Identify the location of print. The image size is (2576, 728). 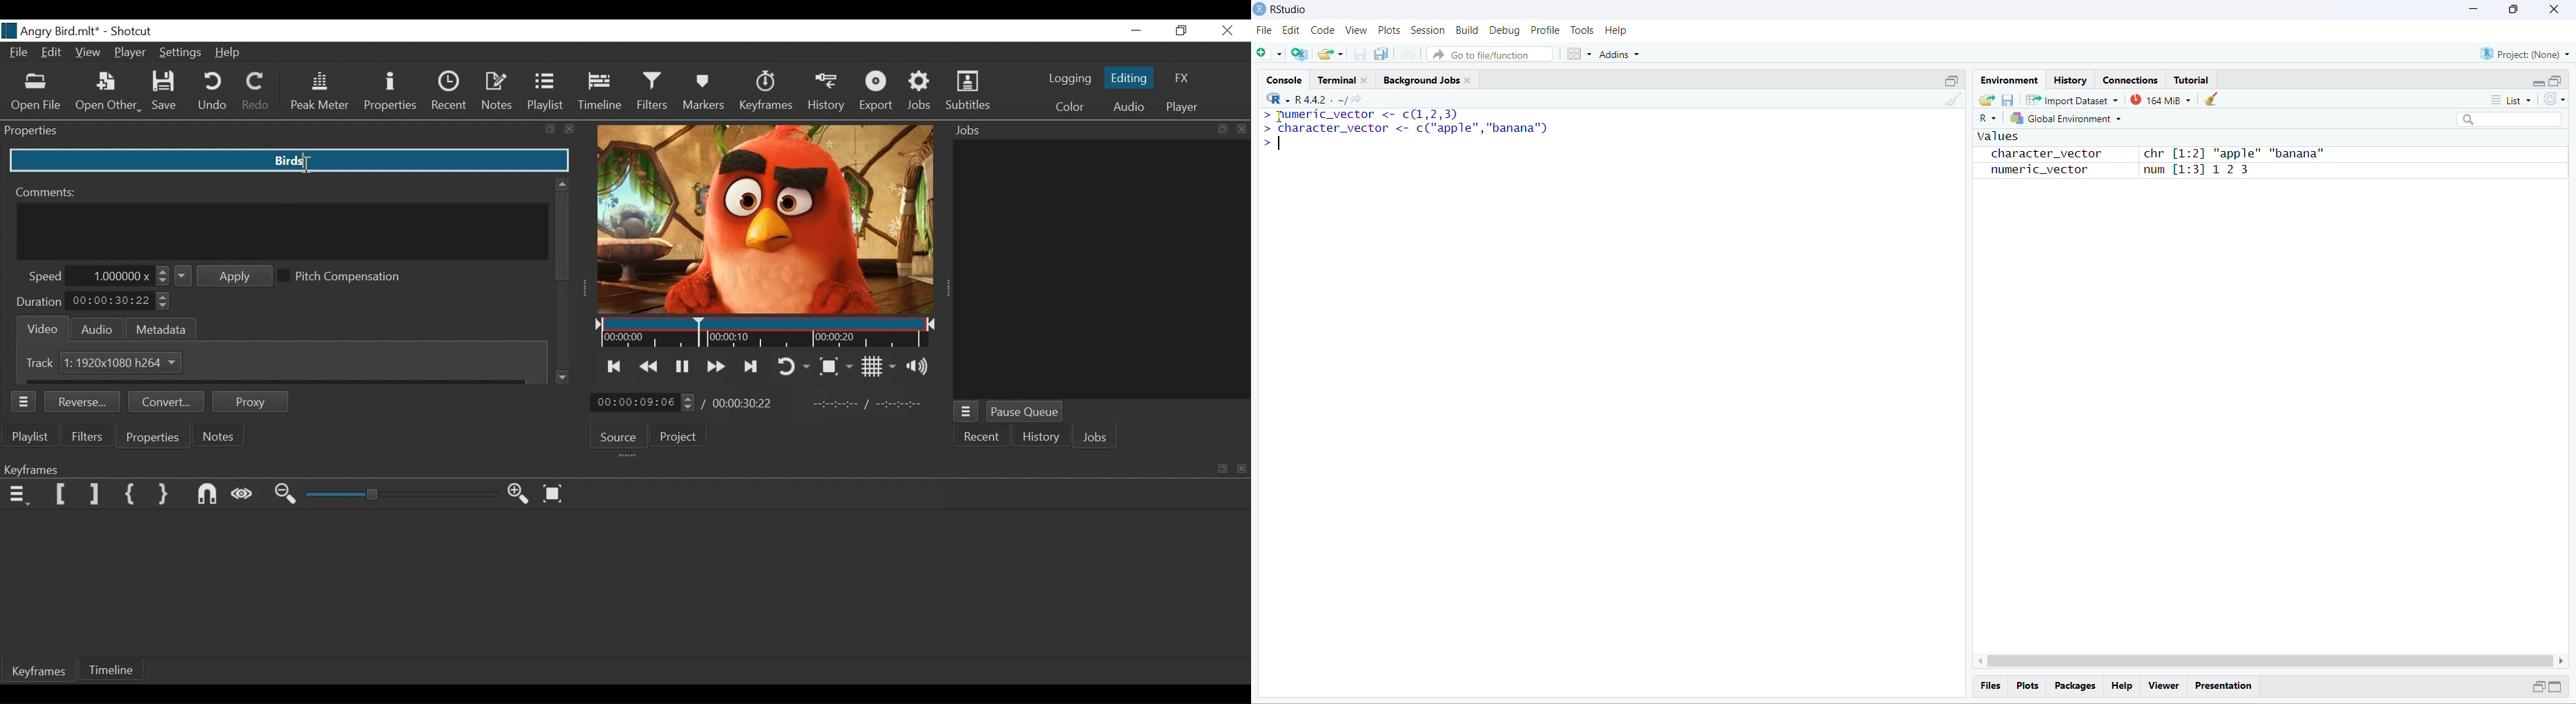
(1408, 54).